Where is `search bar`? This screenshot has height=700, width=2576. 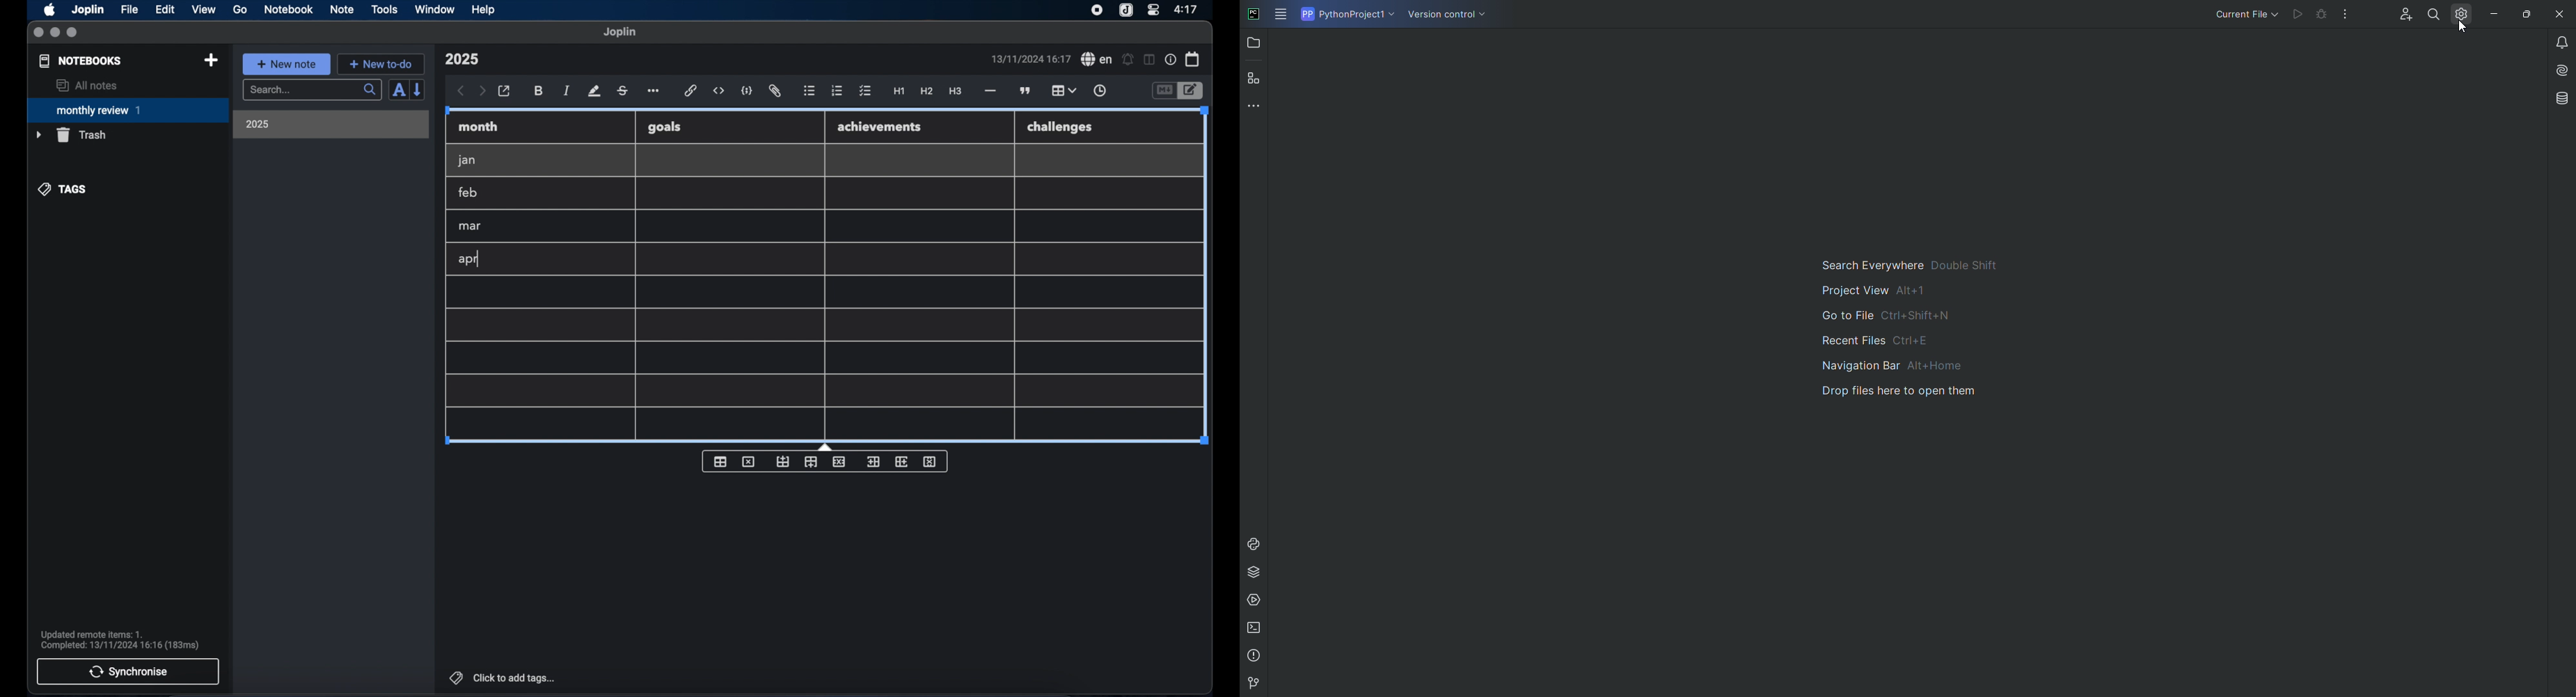 search bar is located at coordinates (312, 91).